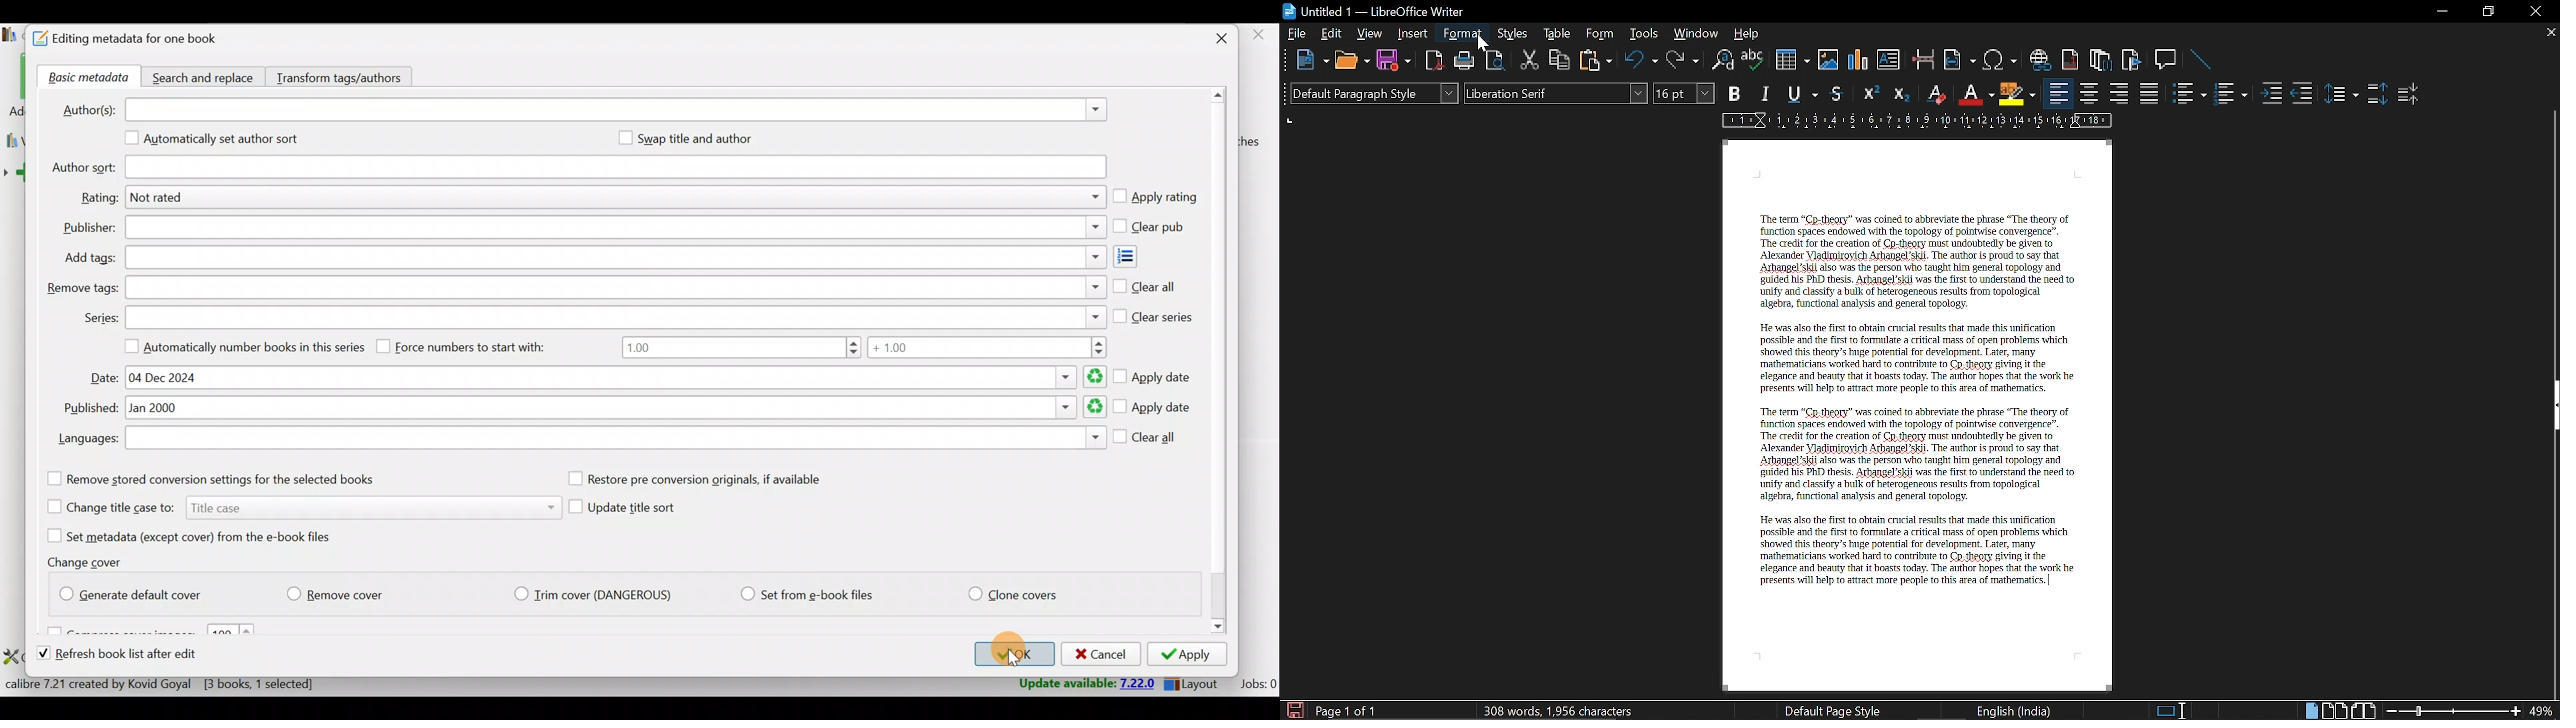  Describe the element at coordinates (99, 198) in the screenshot. I see `Rating:` at that location.